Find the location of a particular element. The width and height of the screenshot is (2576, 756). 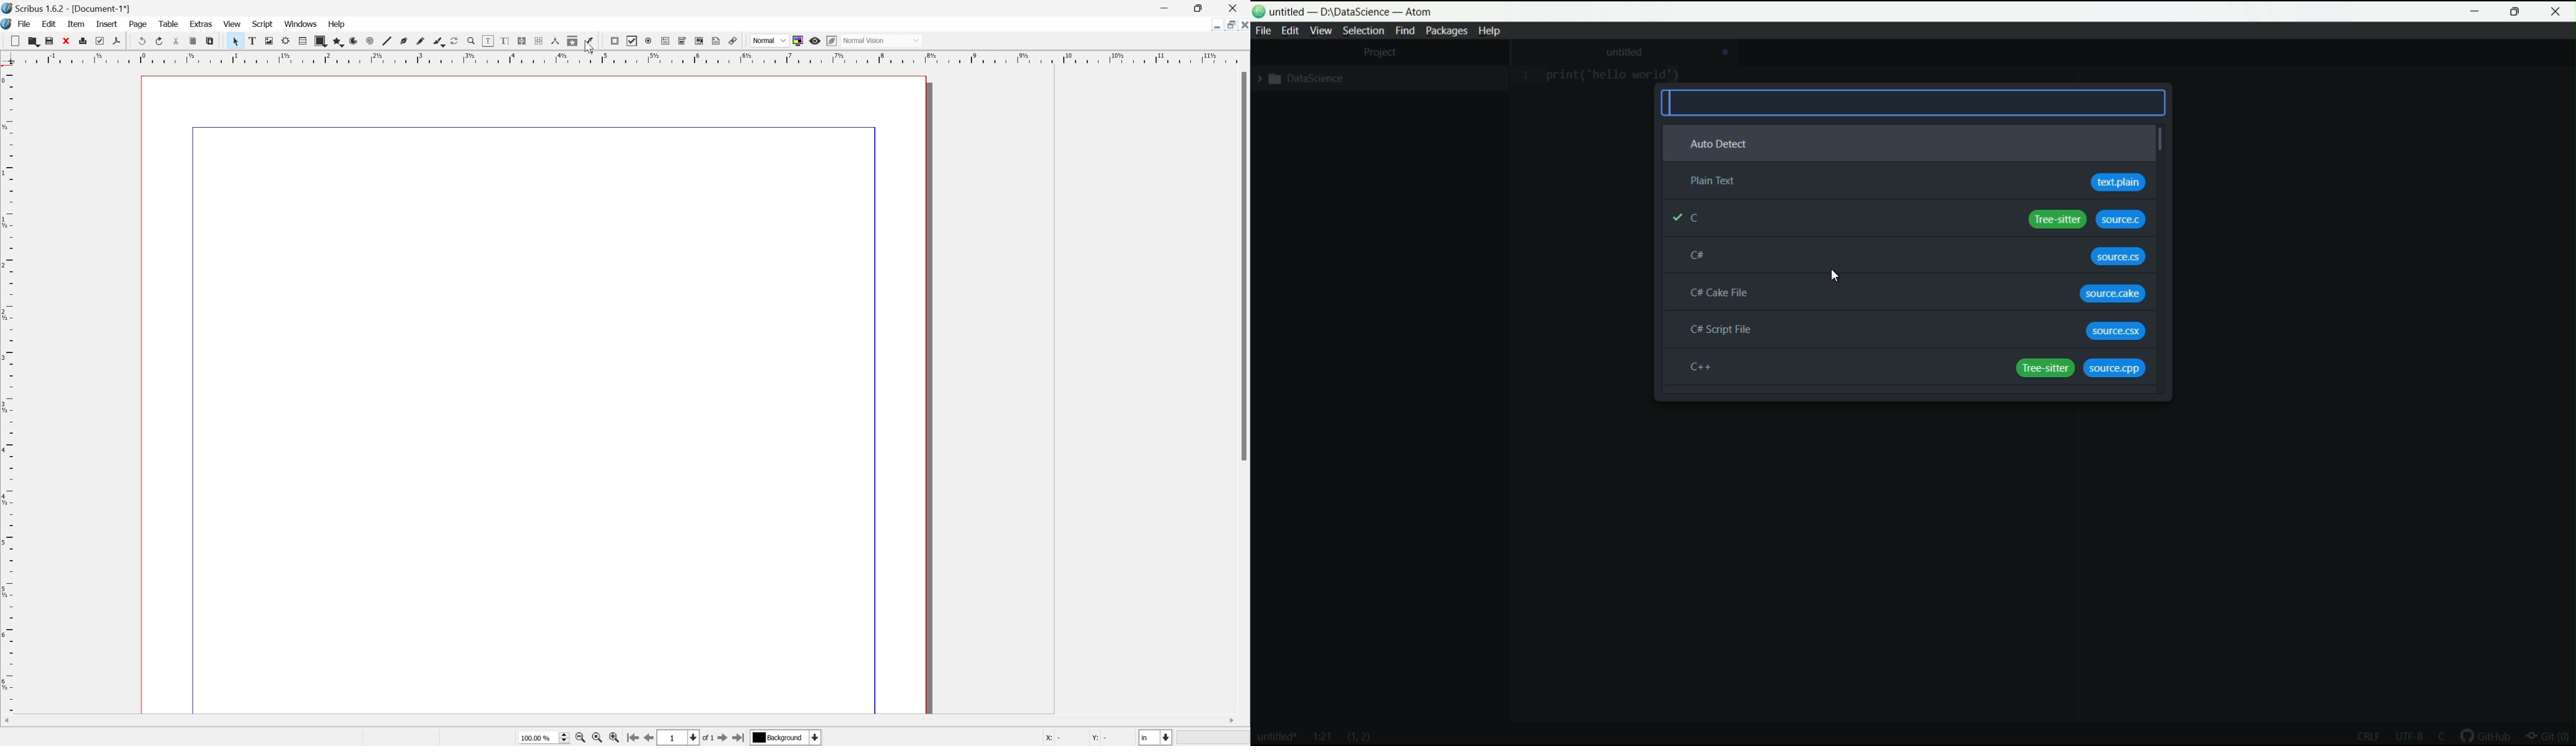

vertical scroll bar is located at coordinates (2158, 143).